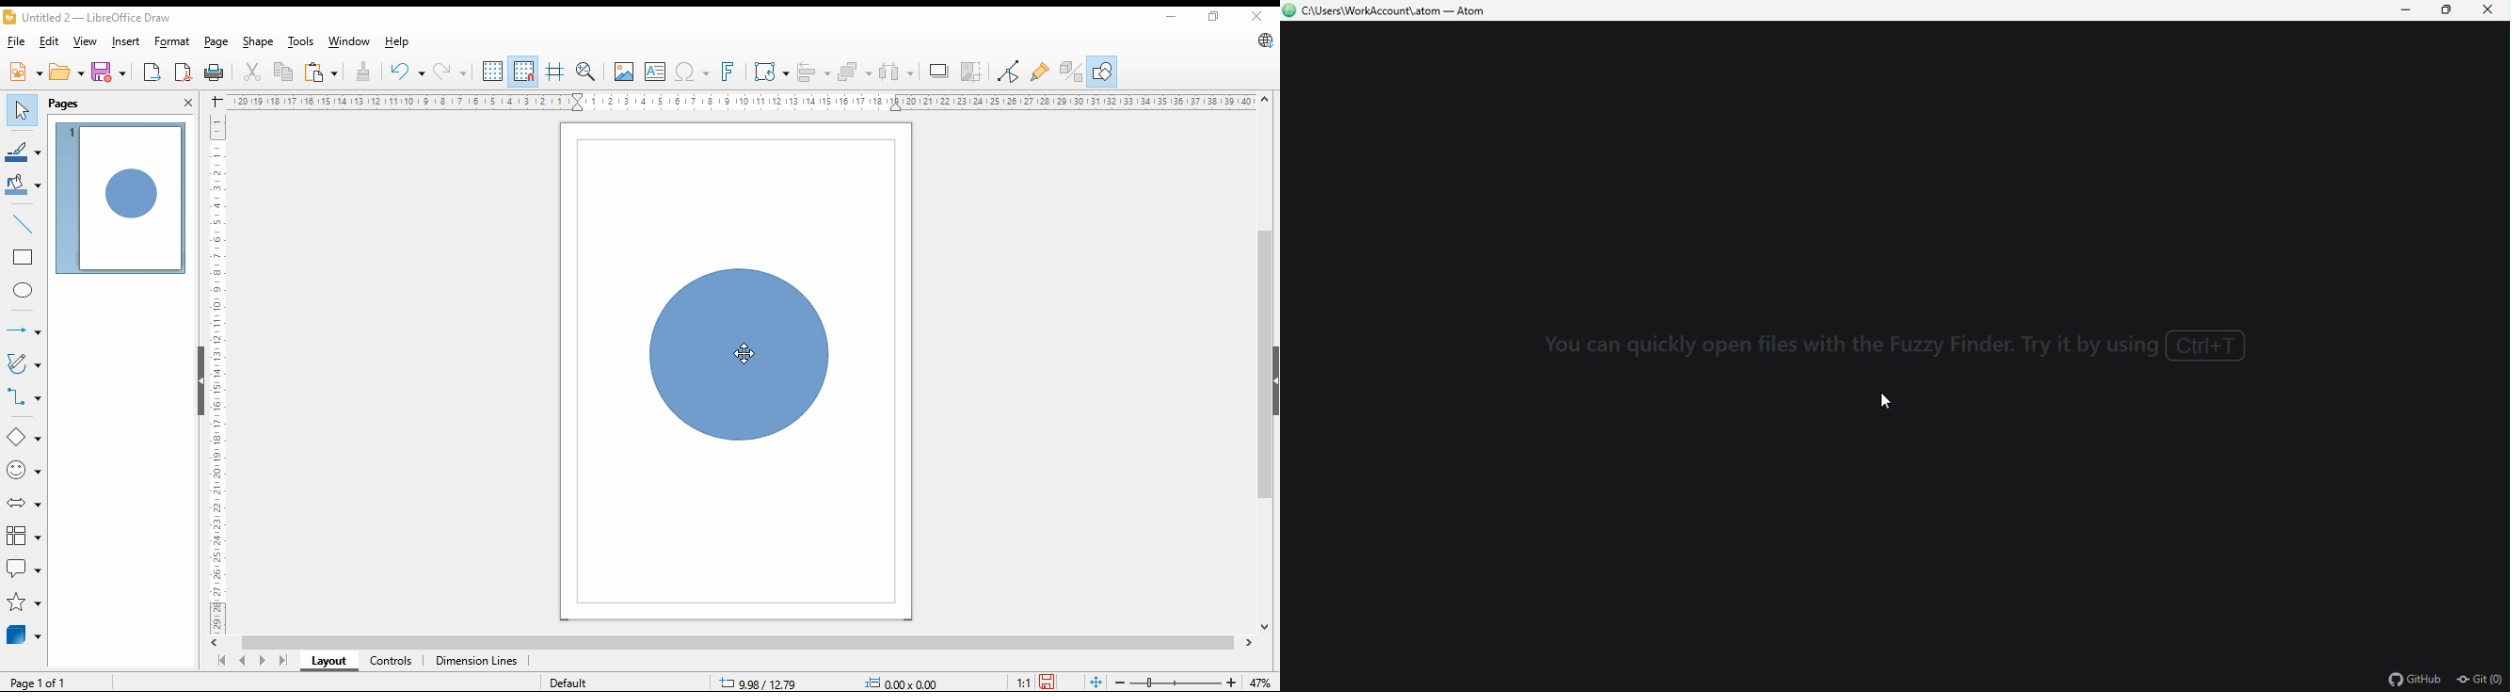 This screenshot has height=700, width=2520. What do you see at coordinates (108, 71) in the screenshot?
I see `save` at bounding box center [108, 71].